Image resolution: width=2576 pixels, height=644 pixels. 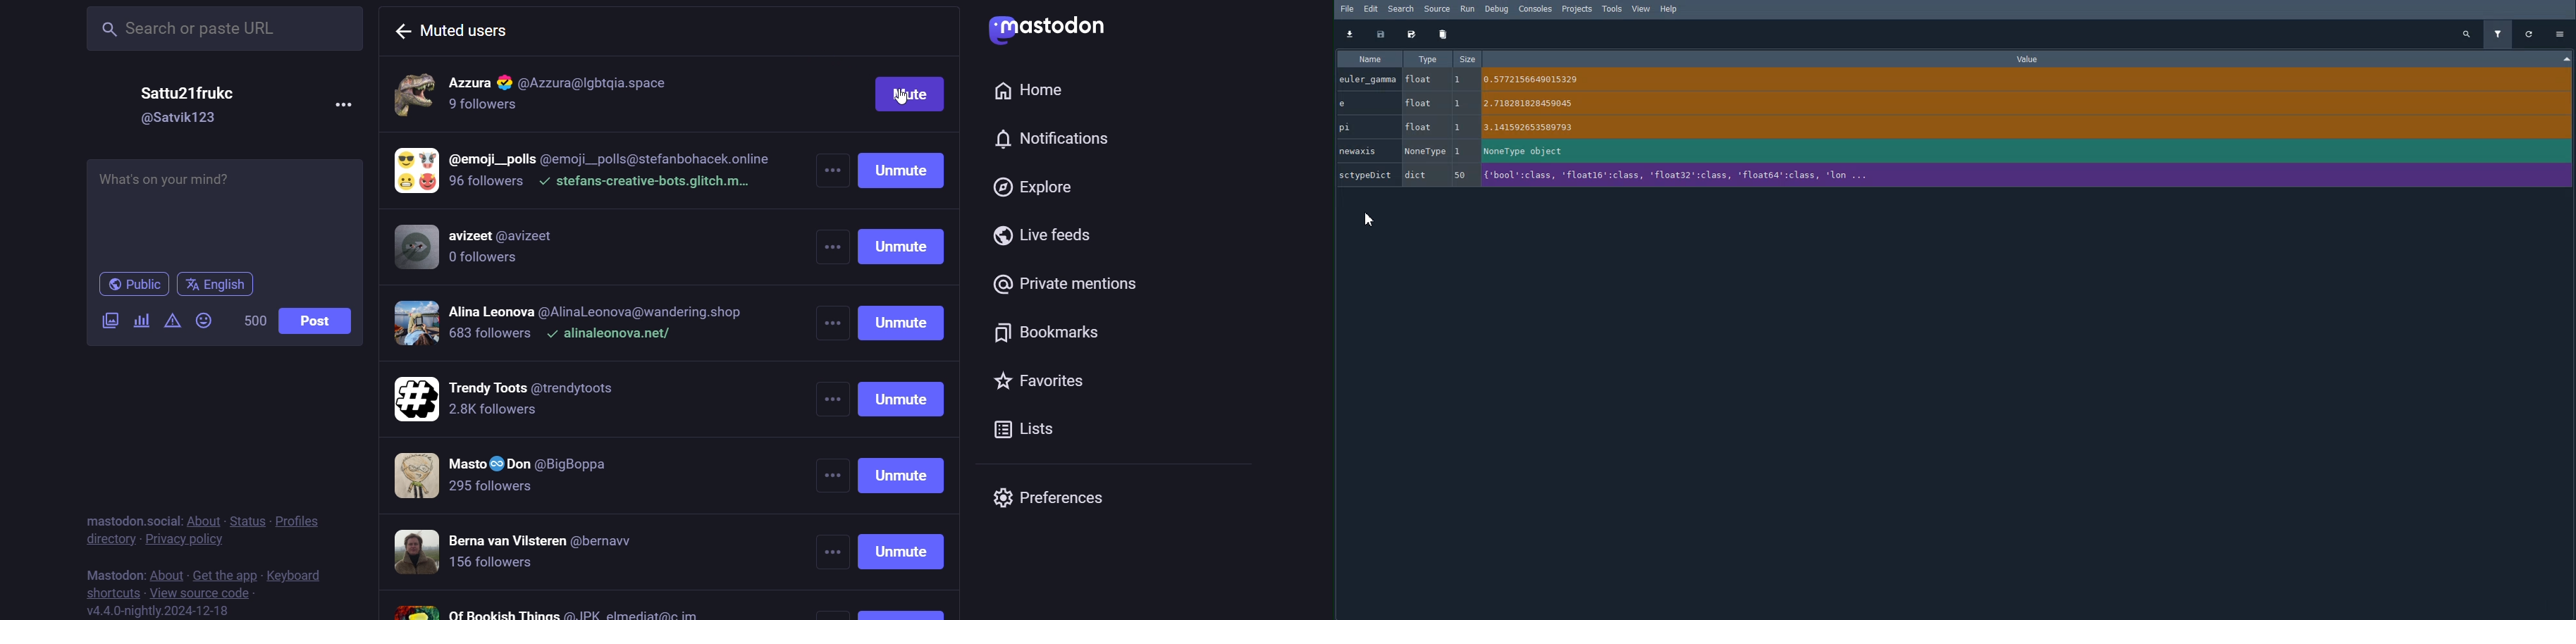 I want to click on home, so click(x=1035, y=92).